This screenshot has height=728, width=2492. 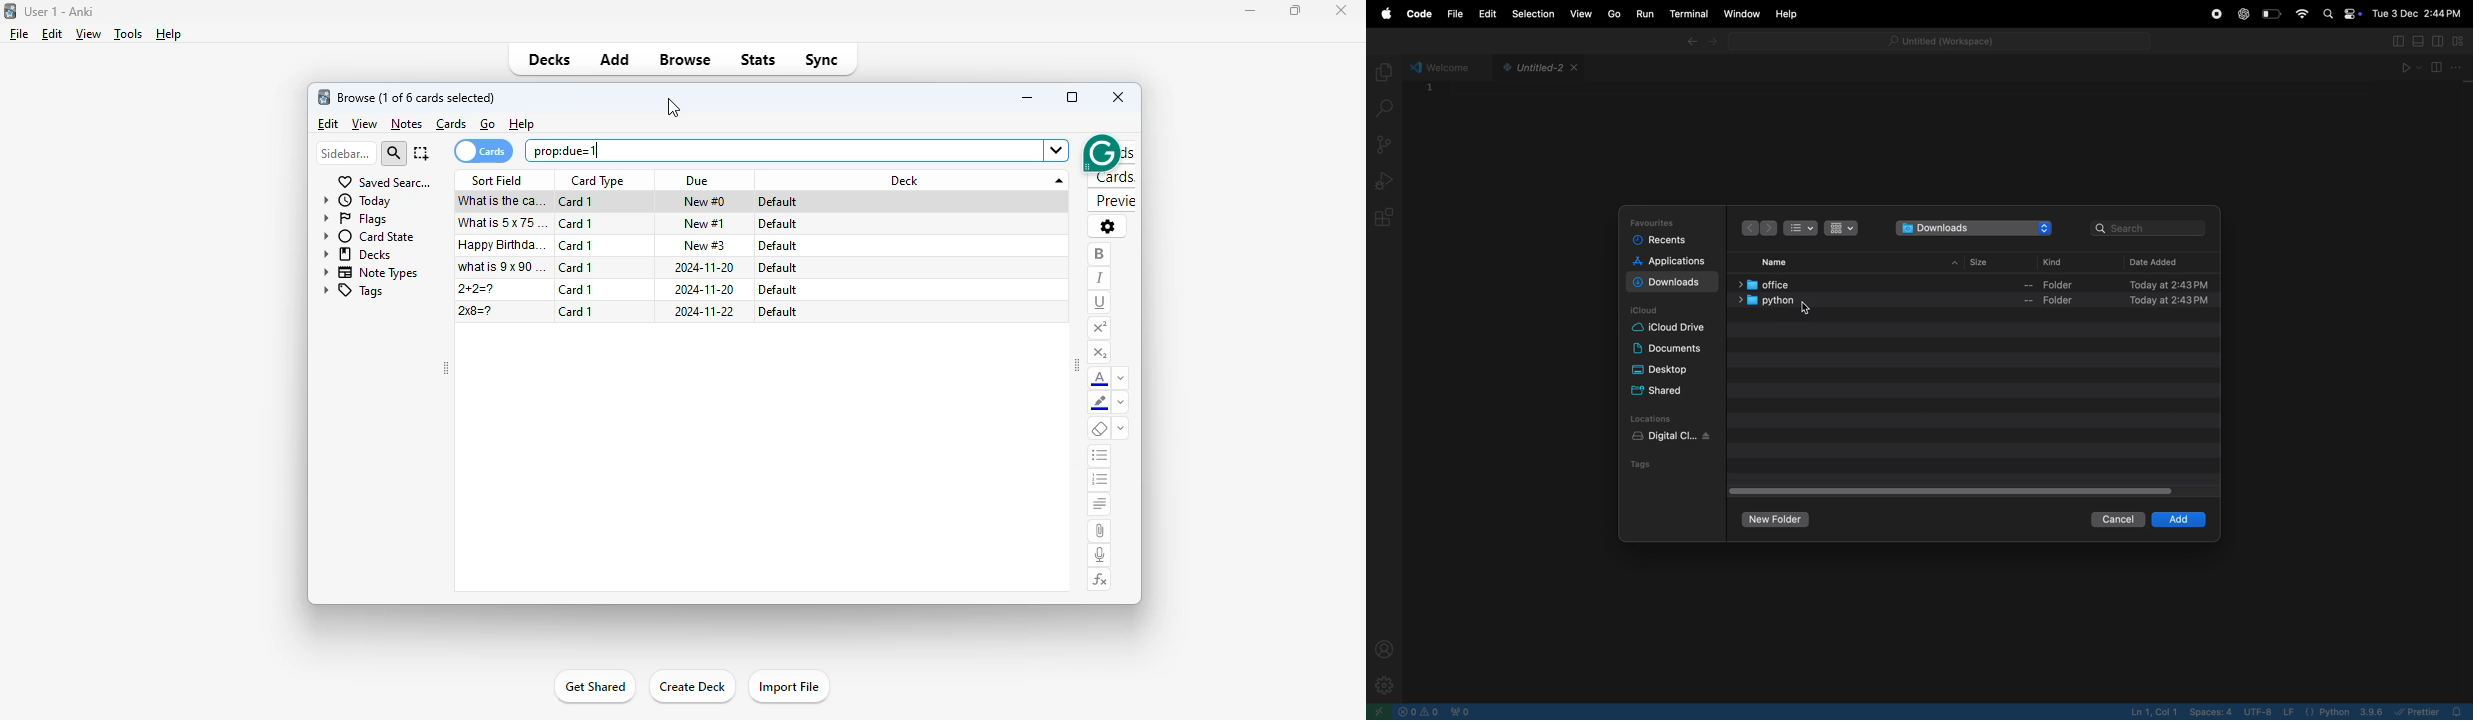 What do you see at coordinates (577, 245) in the screenshot?
I see `card 1` at bounding box center [577, 245].